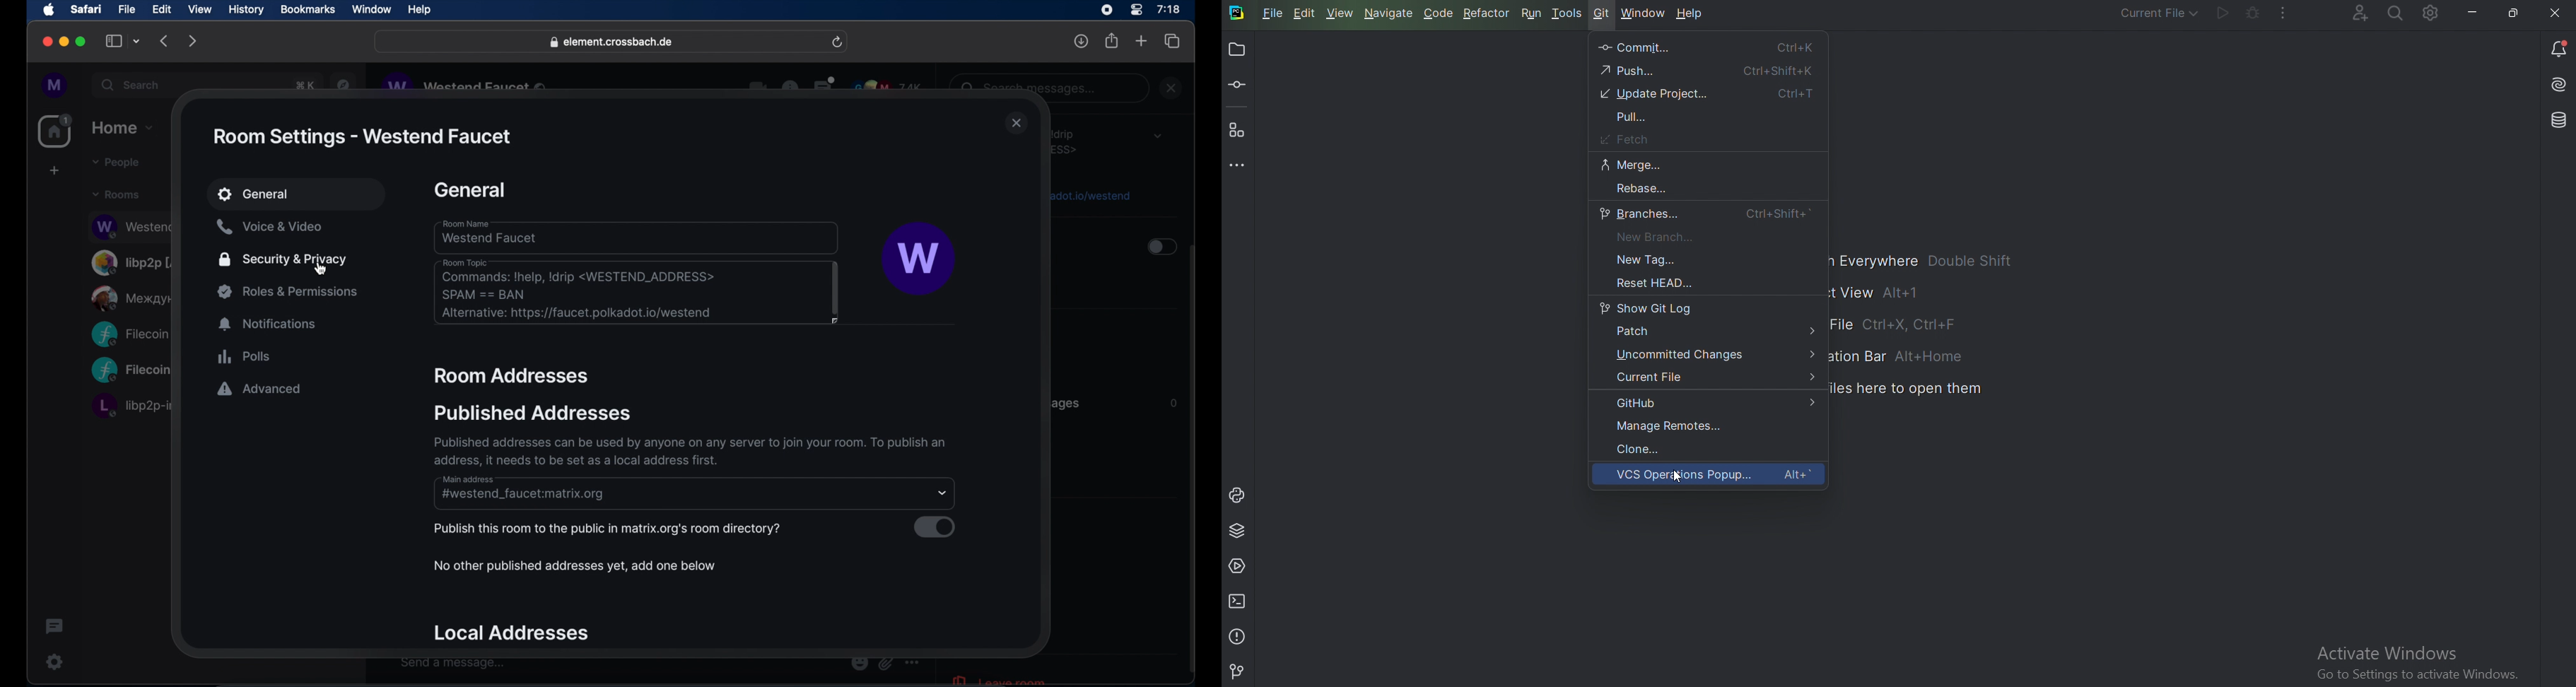  Describe the element at coordinates (85, 9) in the screenshot. I see `safari` at that location.